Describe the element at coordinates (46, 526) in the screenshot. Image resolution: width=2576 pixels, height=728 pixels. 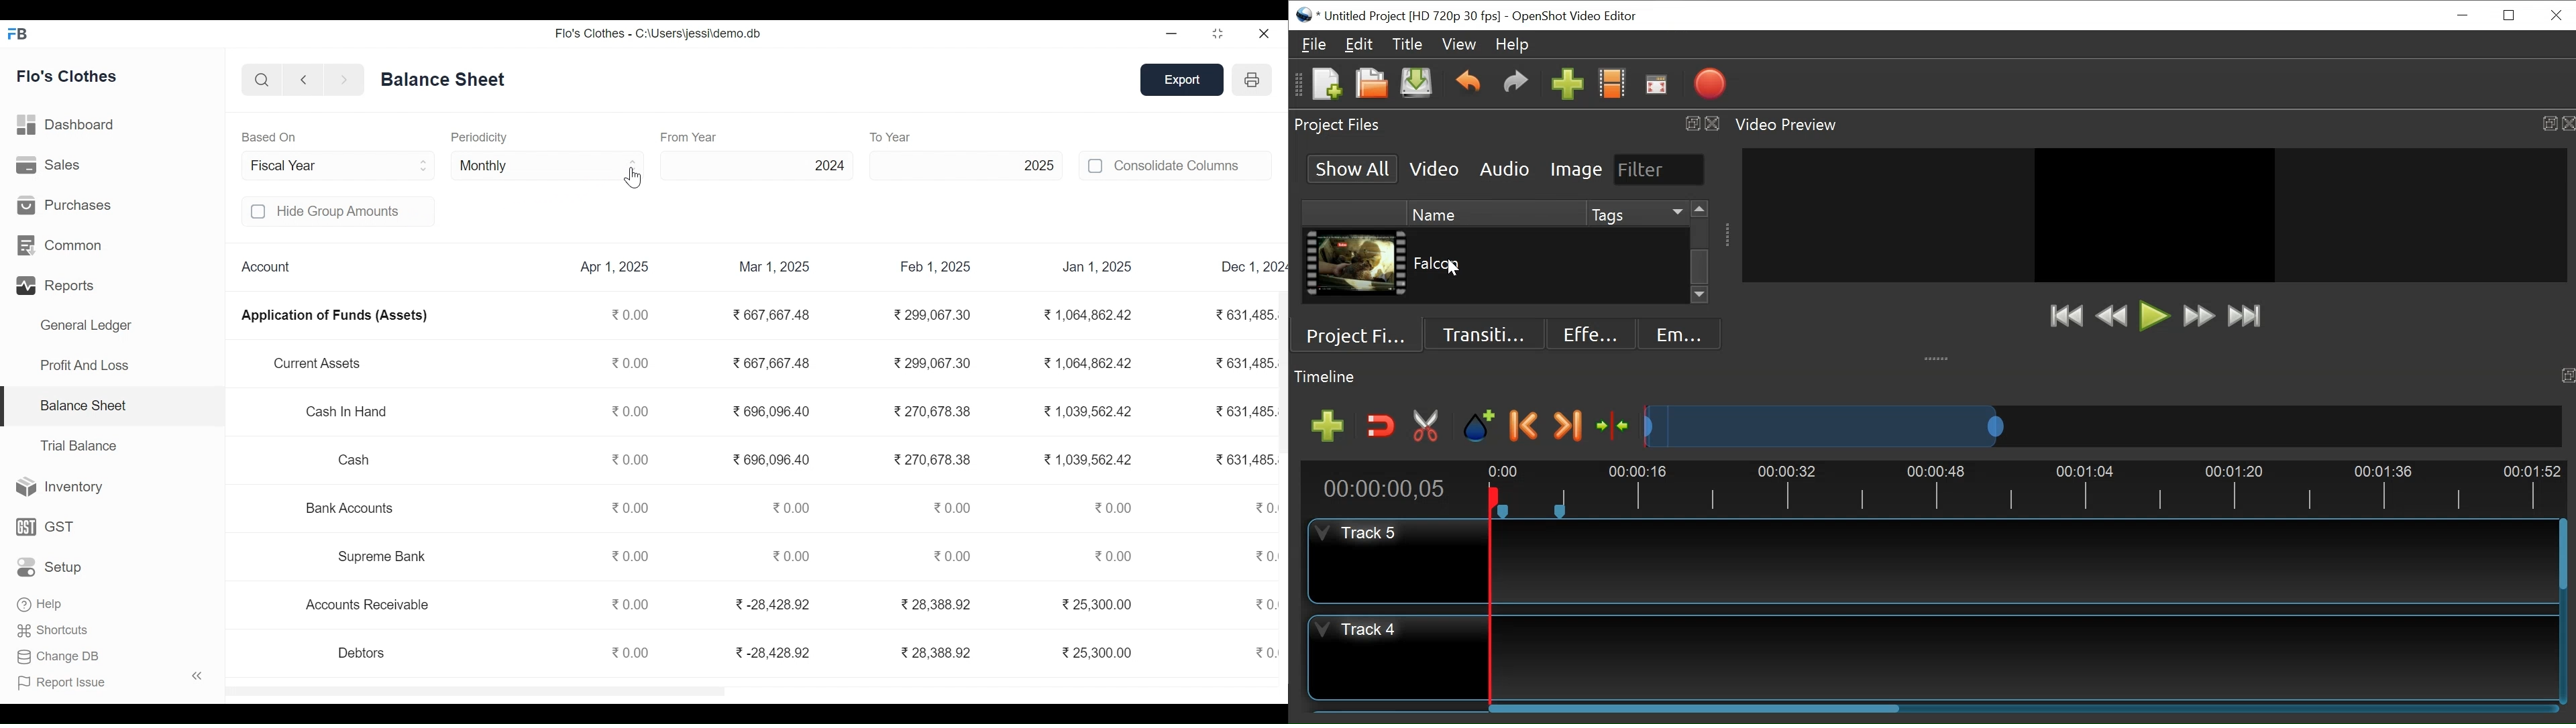
I see `gst` at that location.